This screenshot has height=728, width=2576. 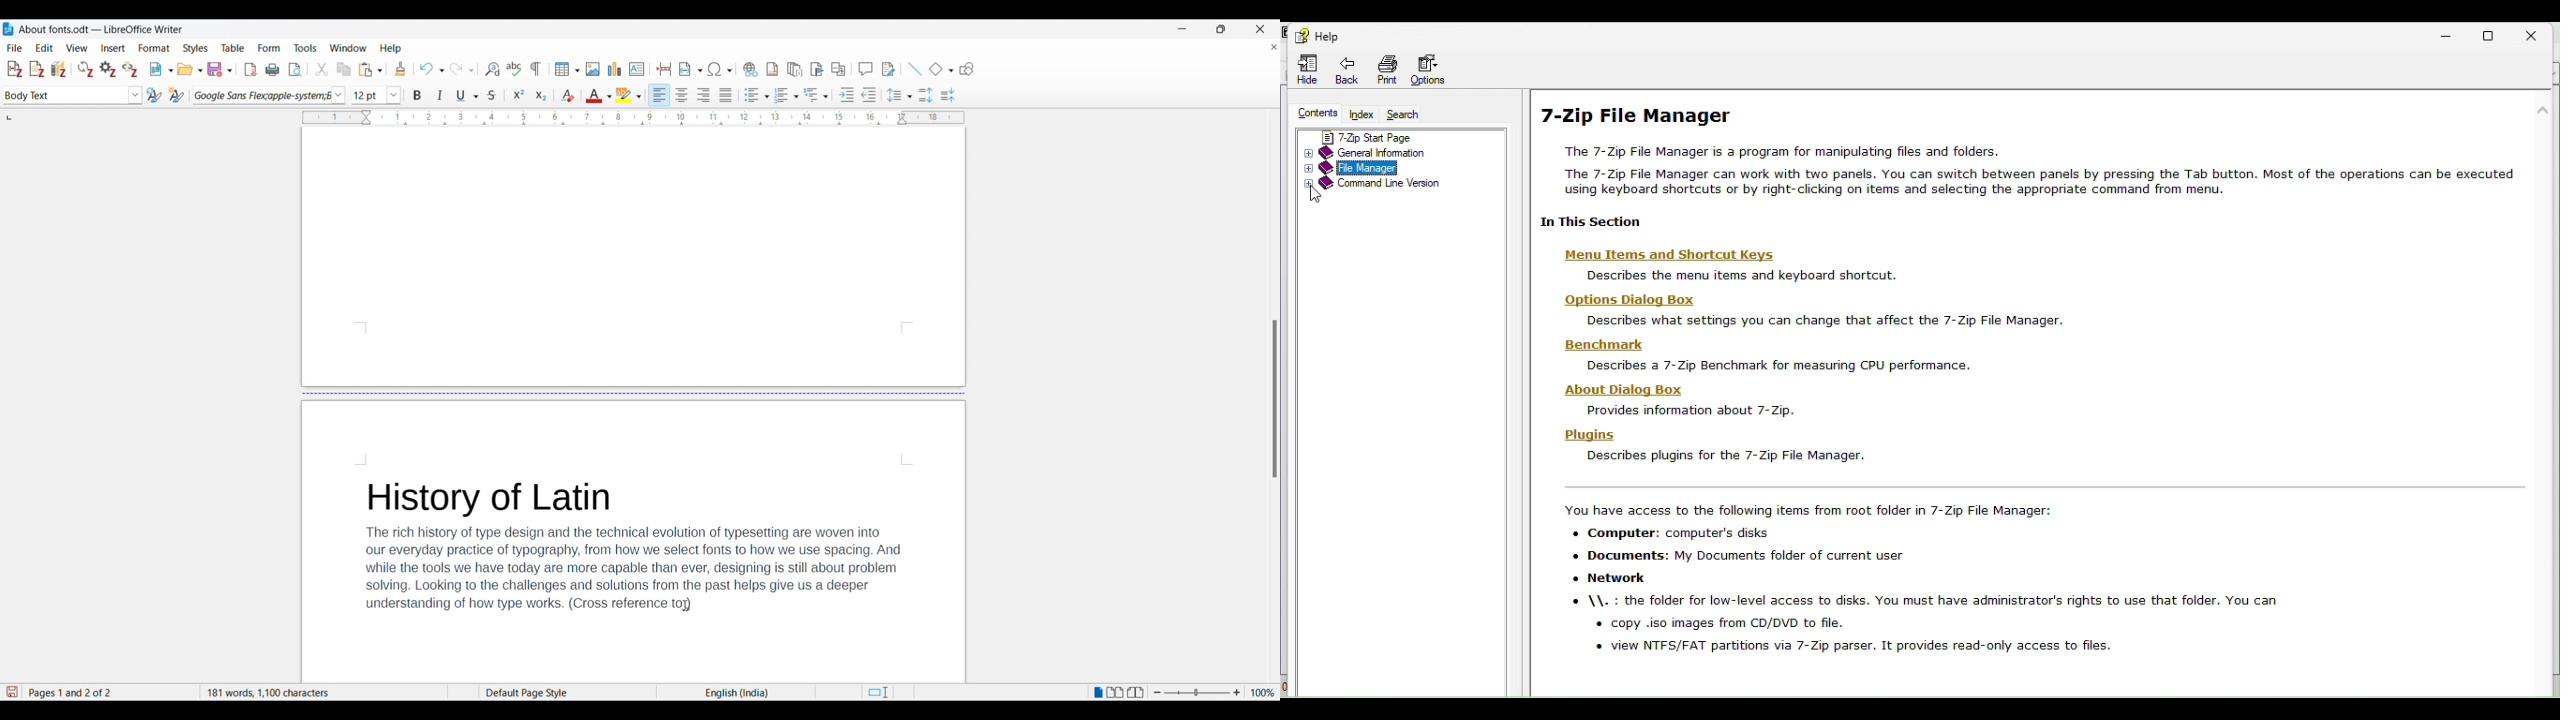 I want to click on Show draw functions, so click(x=967, y=69).